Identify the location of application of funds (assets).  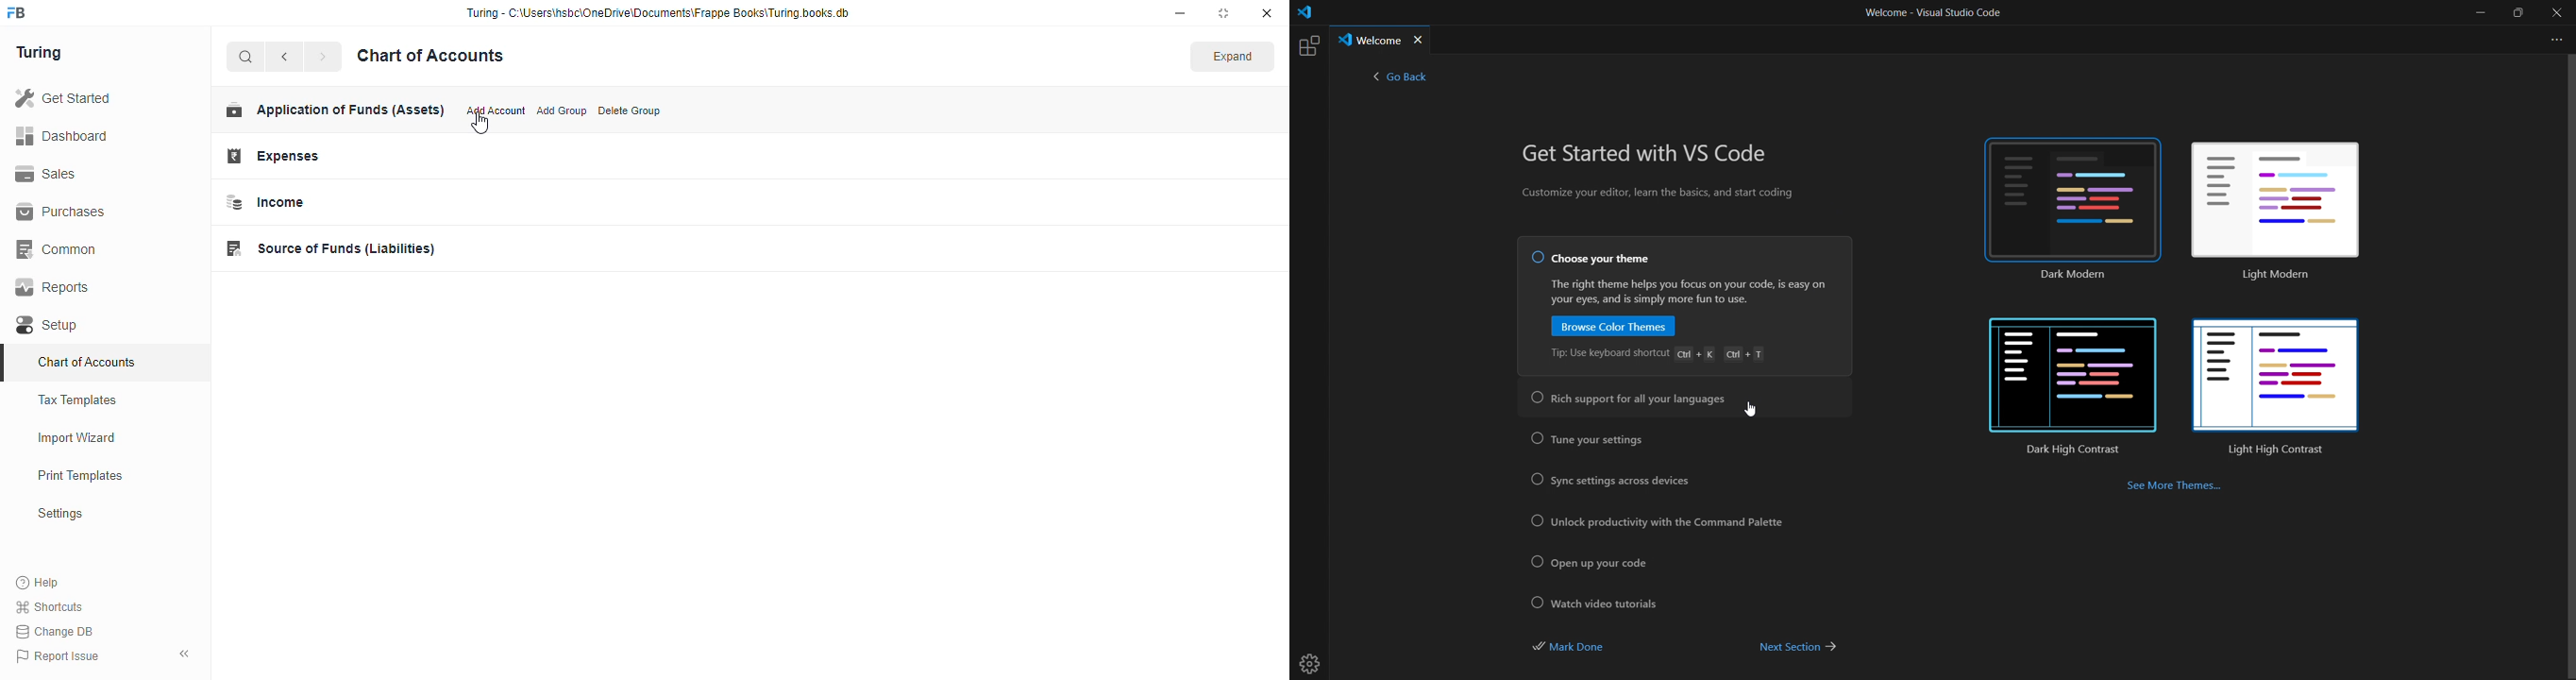
(335, 110).